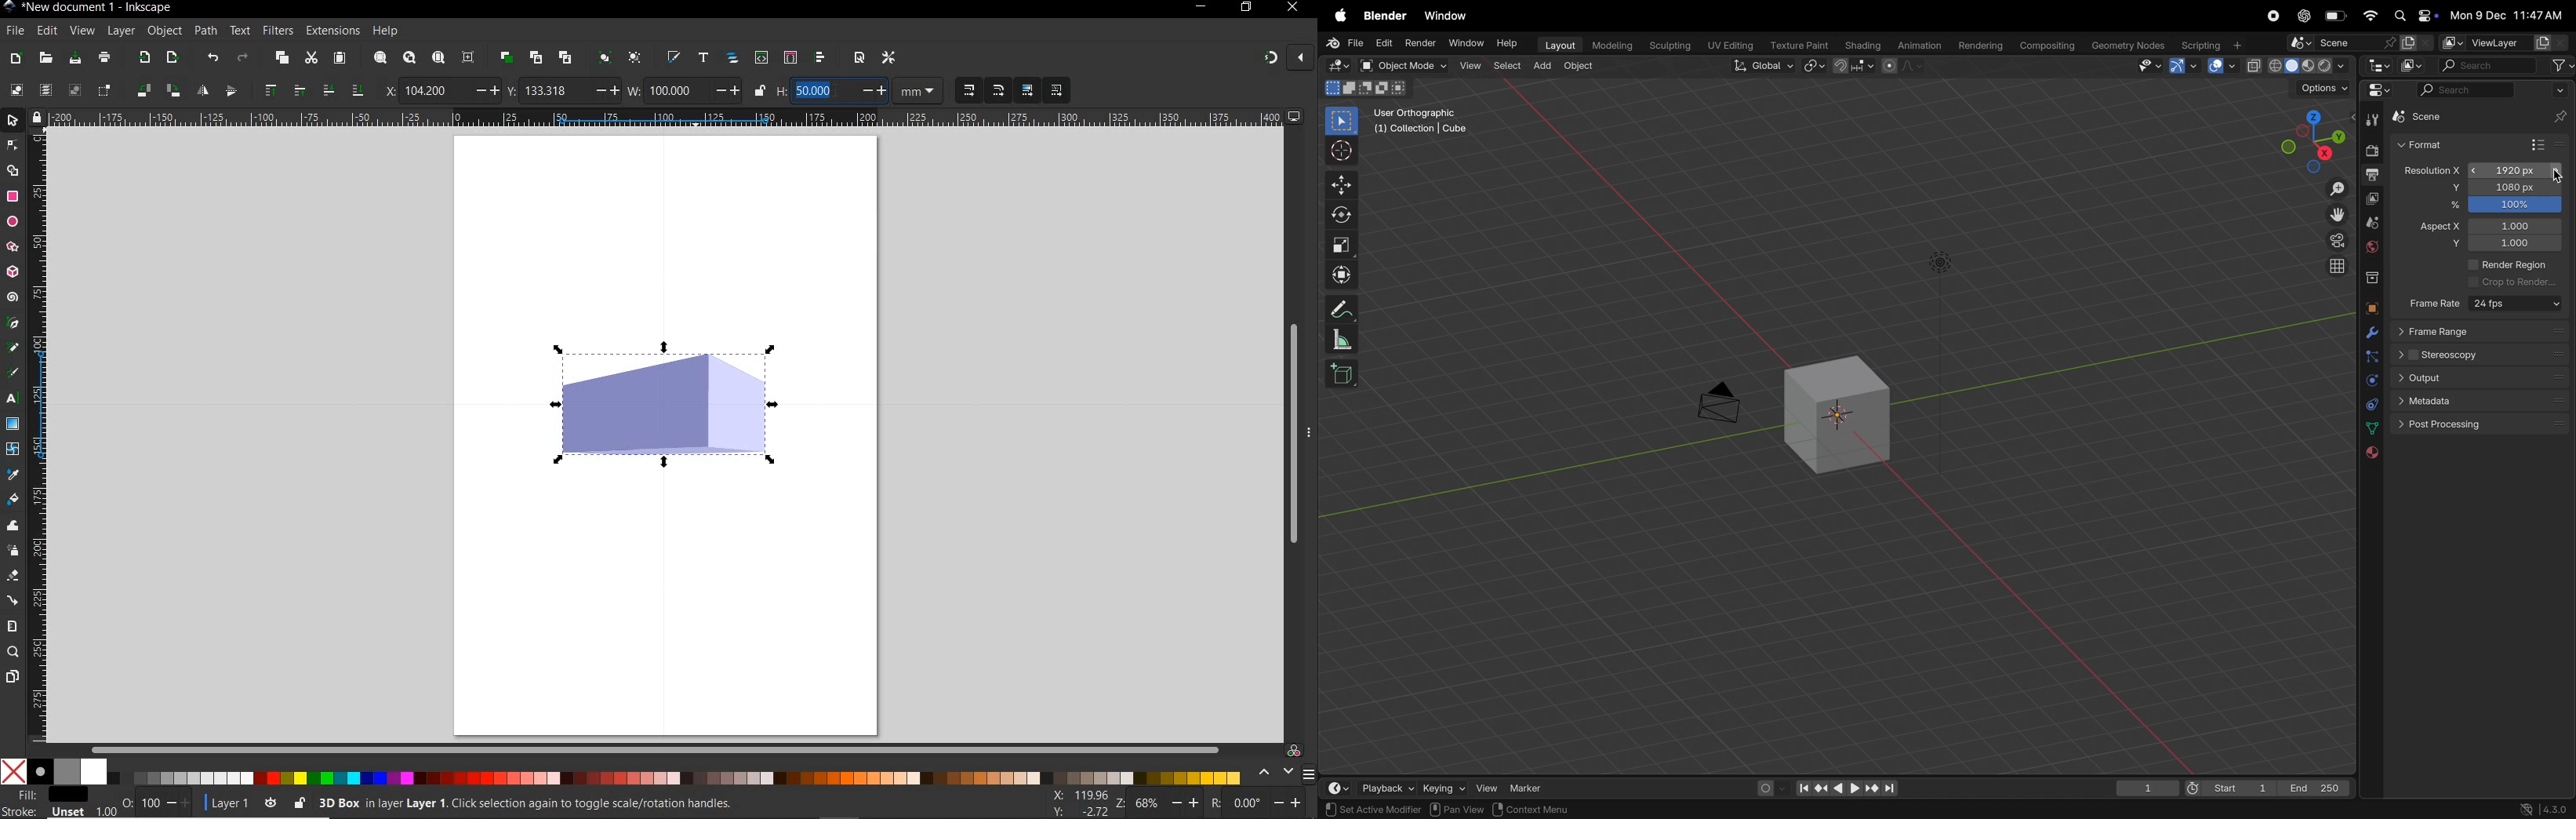 The width and height of the screenshot is (2576, 840). Describe the element at coordinates (13, 424) in the screenshot. I see `gradient tool` at that location.